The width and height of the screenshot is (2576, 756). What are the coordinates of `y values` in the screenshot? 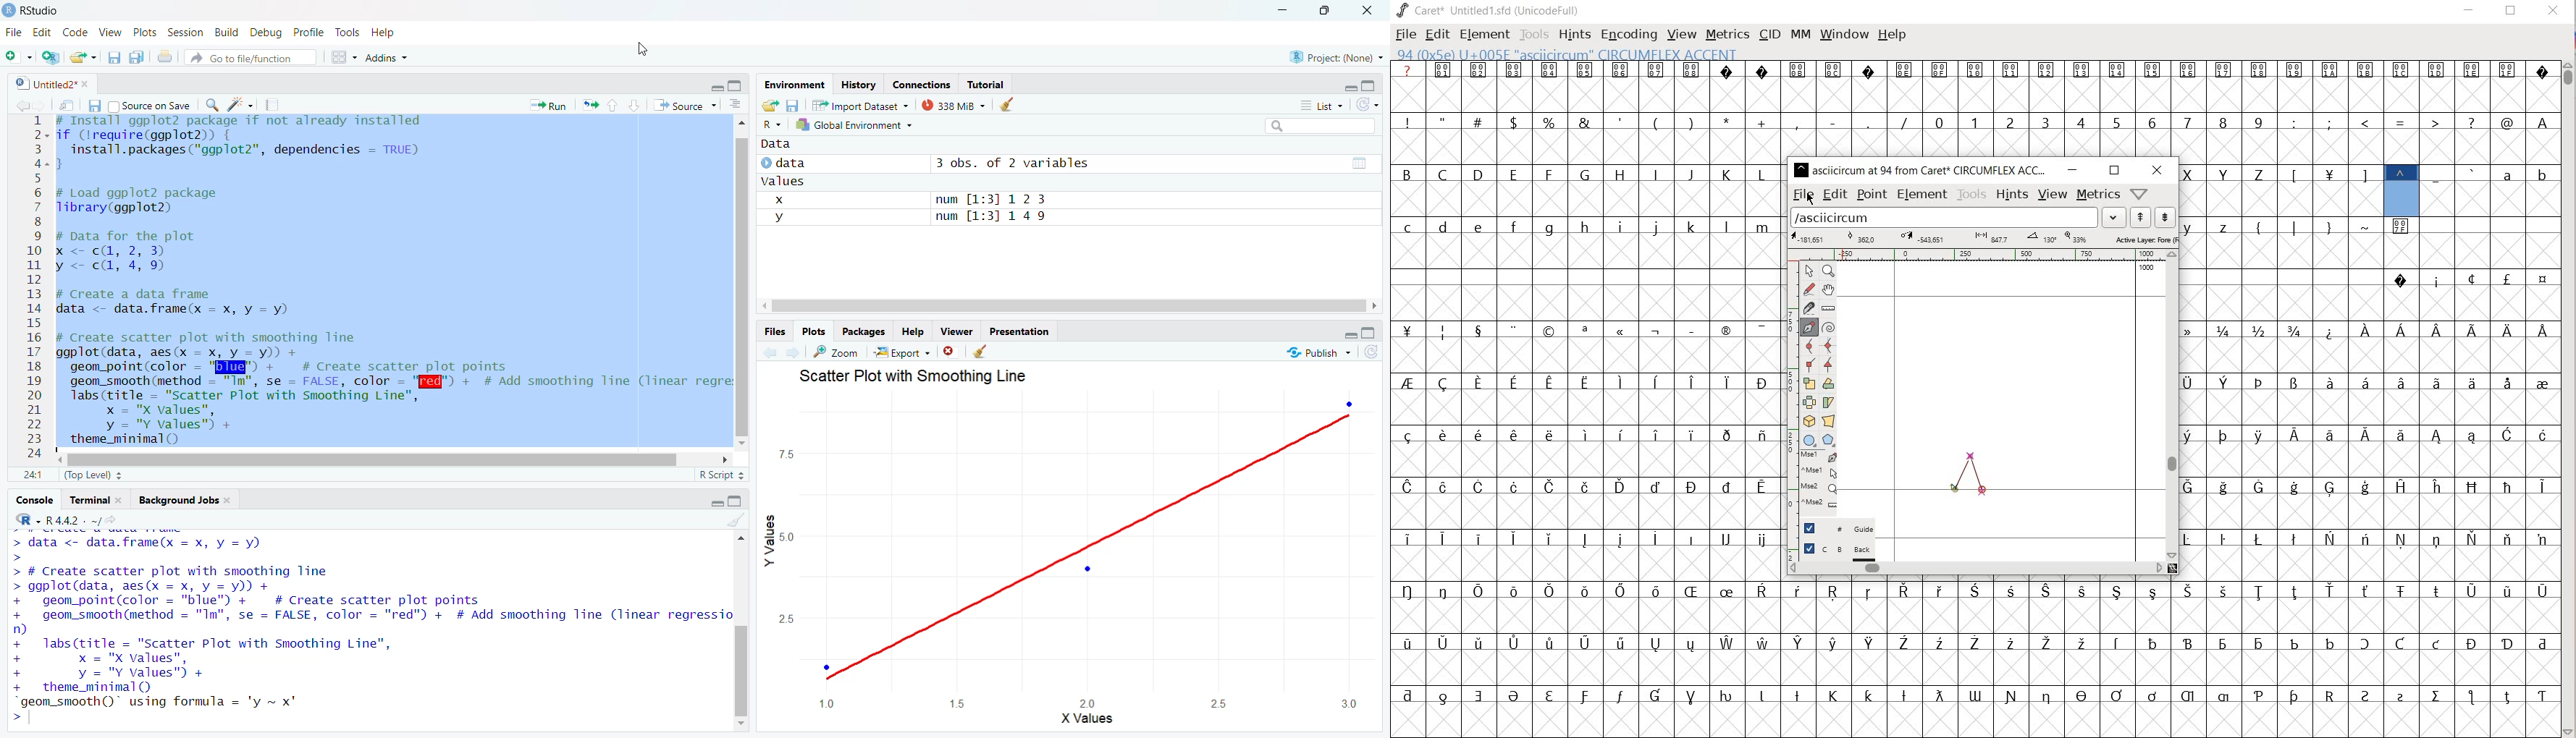 It's located at (772, 545).